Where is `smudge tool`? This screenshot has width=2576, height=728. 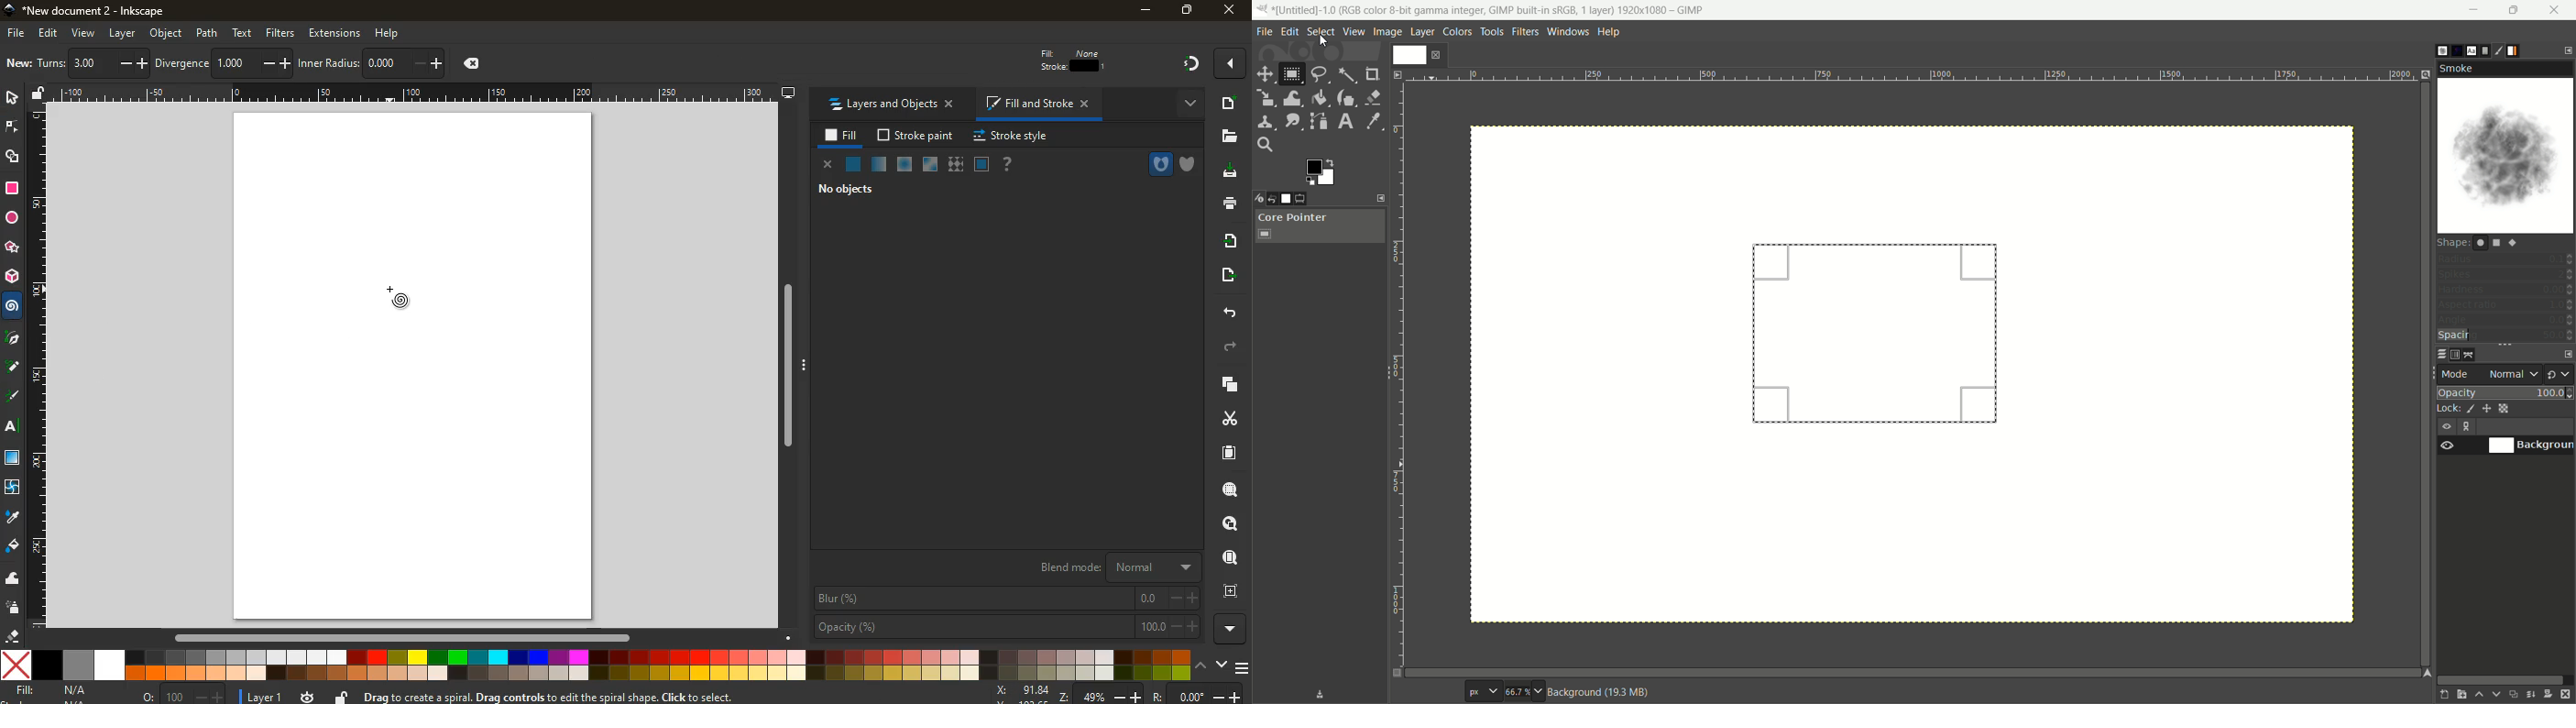 smudge tool is located at coordinates (1293, 123).